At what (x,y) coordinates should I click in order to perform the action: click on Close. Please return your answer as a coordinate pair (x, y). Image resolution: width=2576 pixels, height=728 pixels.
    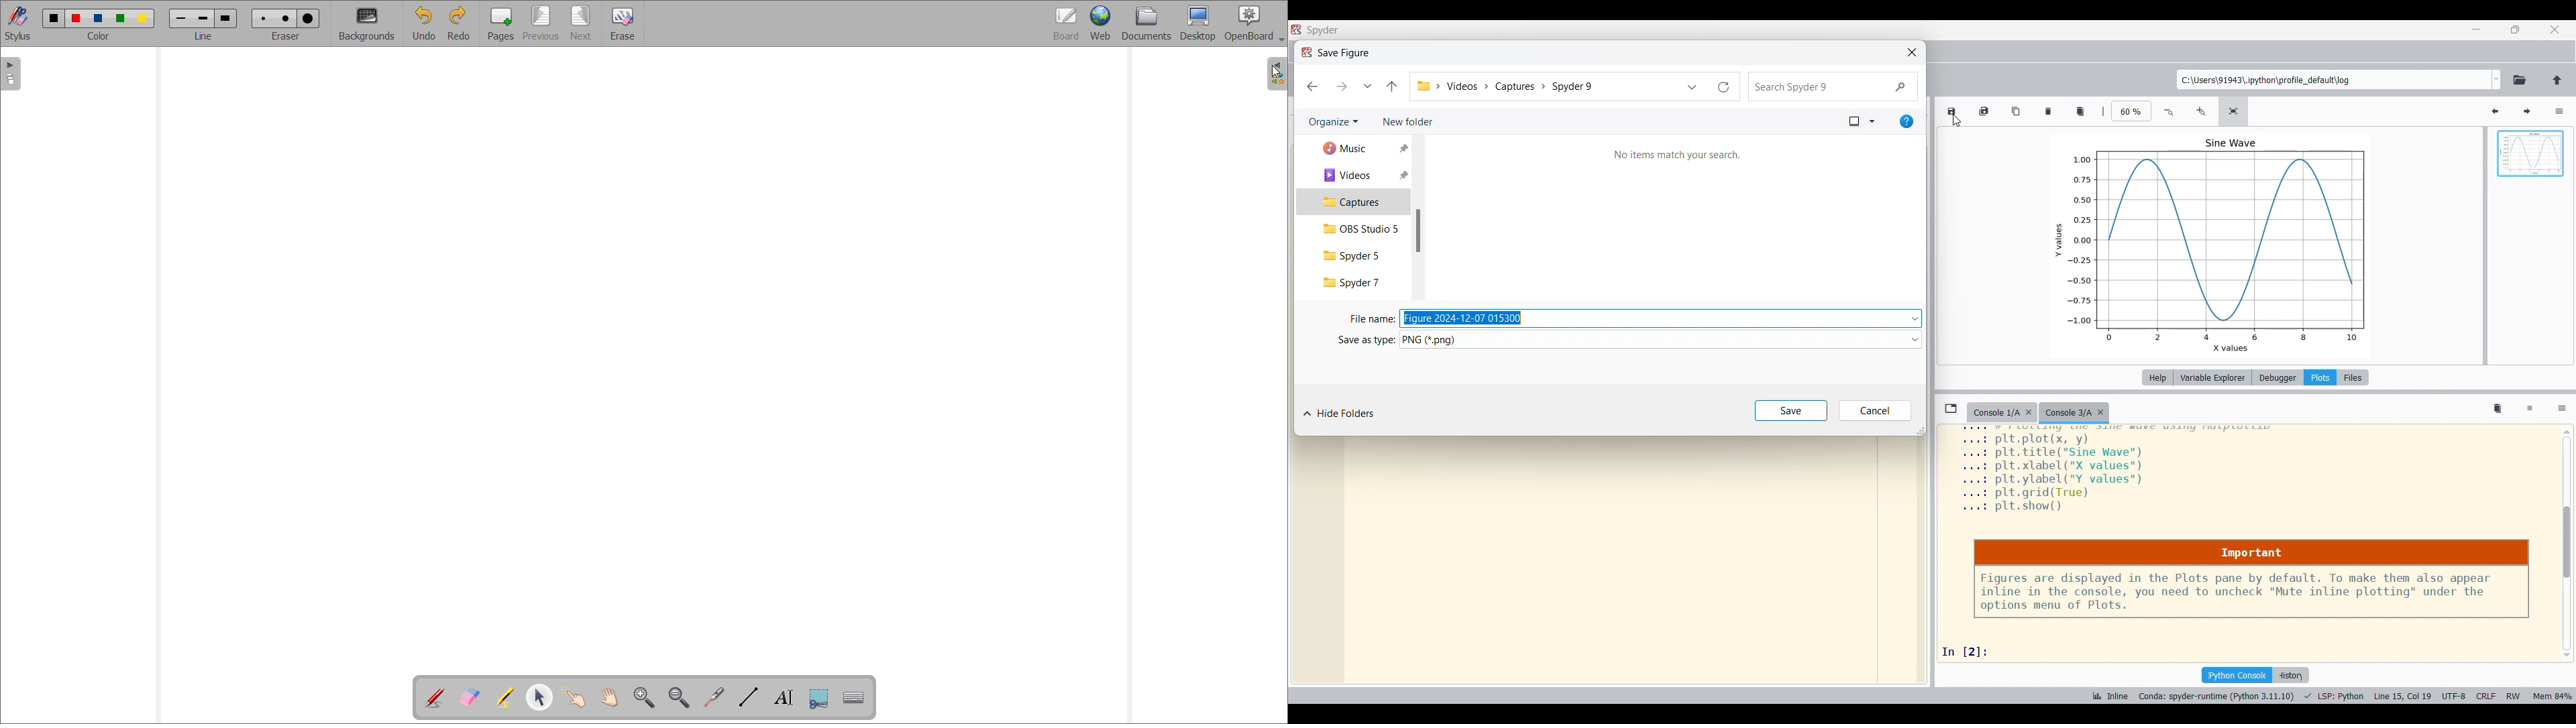
    Looking at the image, I should click on (1912, 52).